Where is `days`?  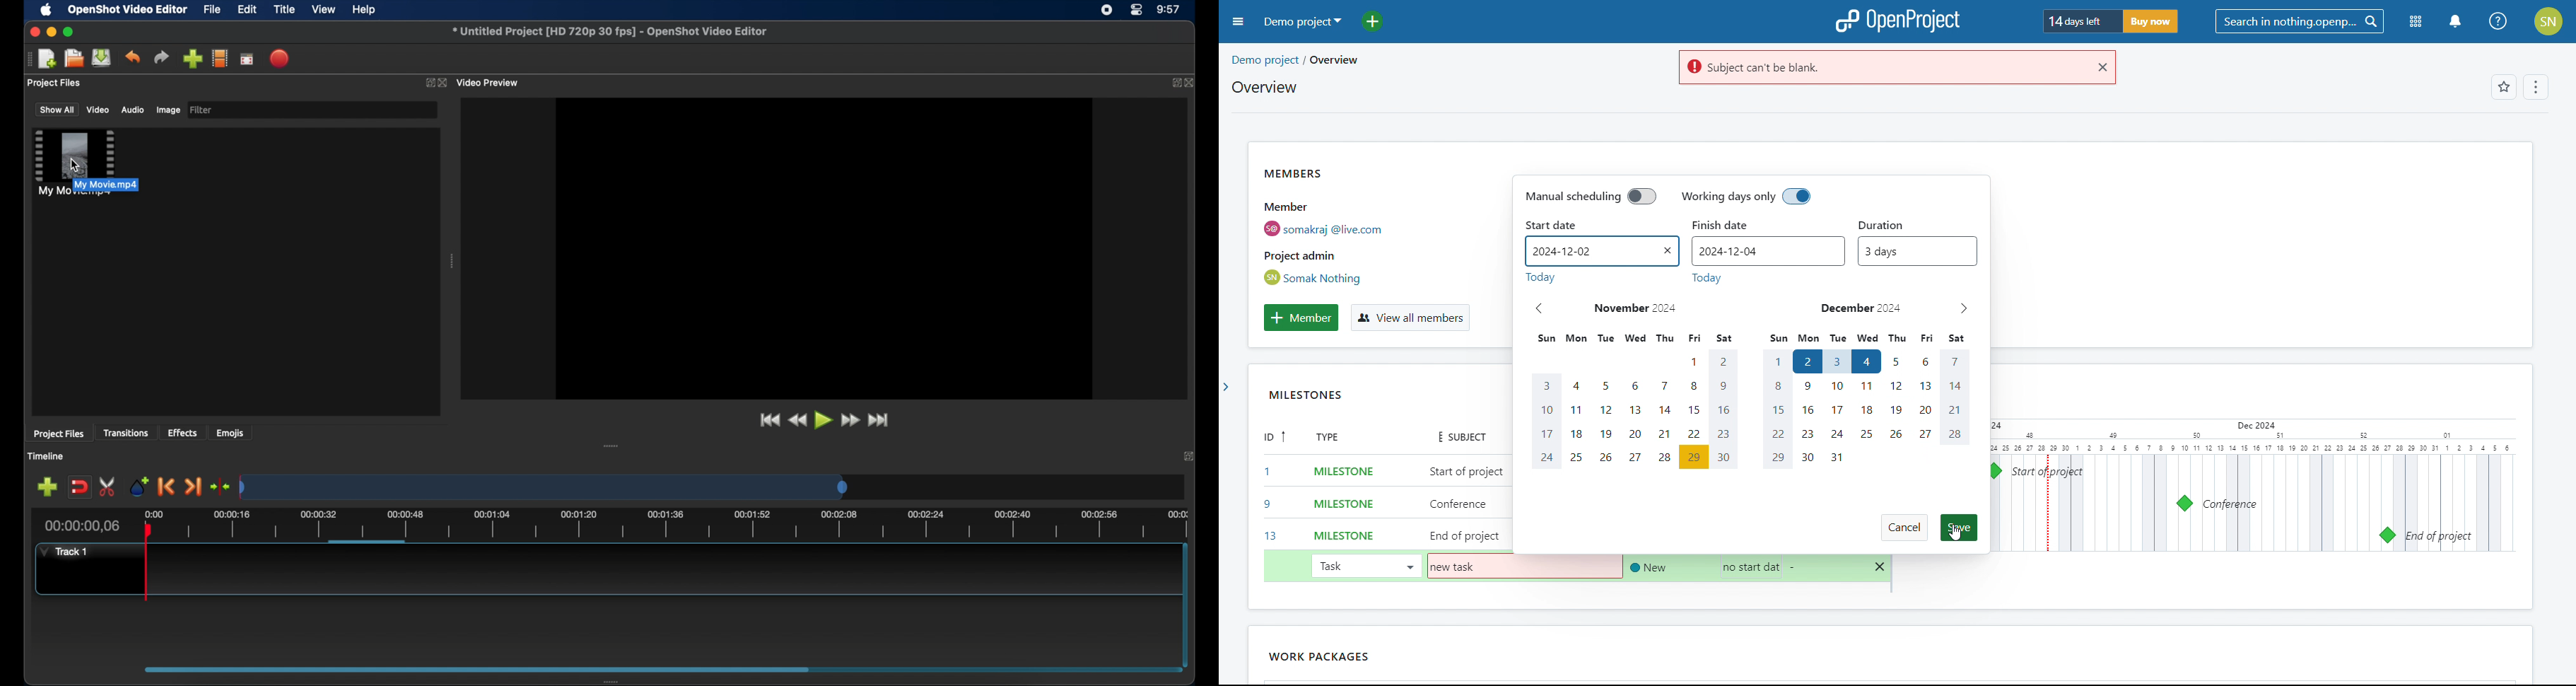 days is located at coordinates (1749, 339).